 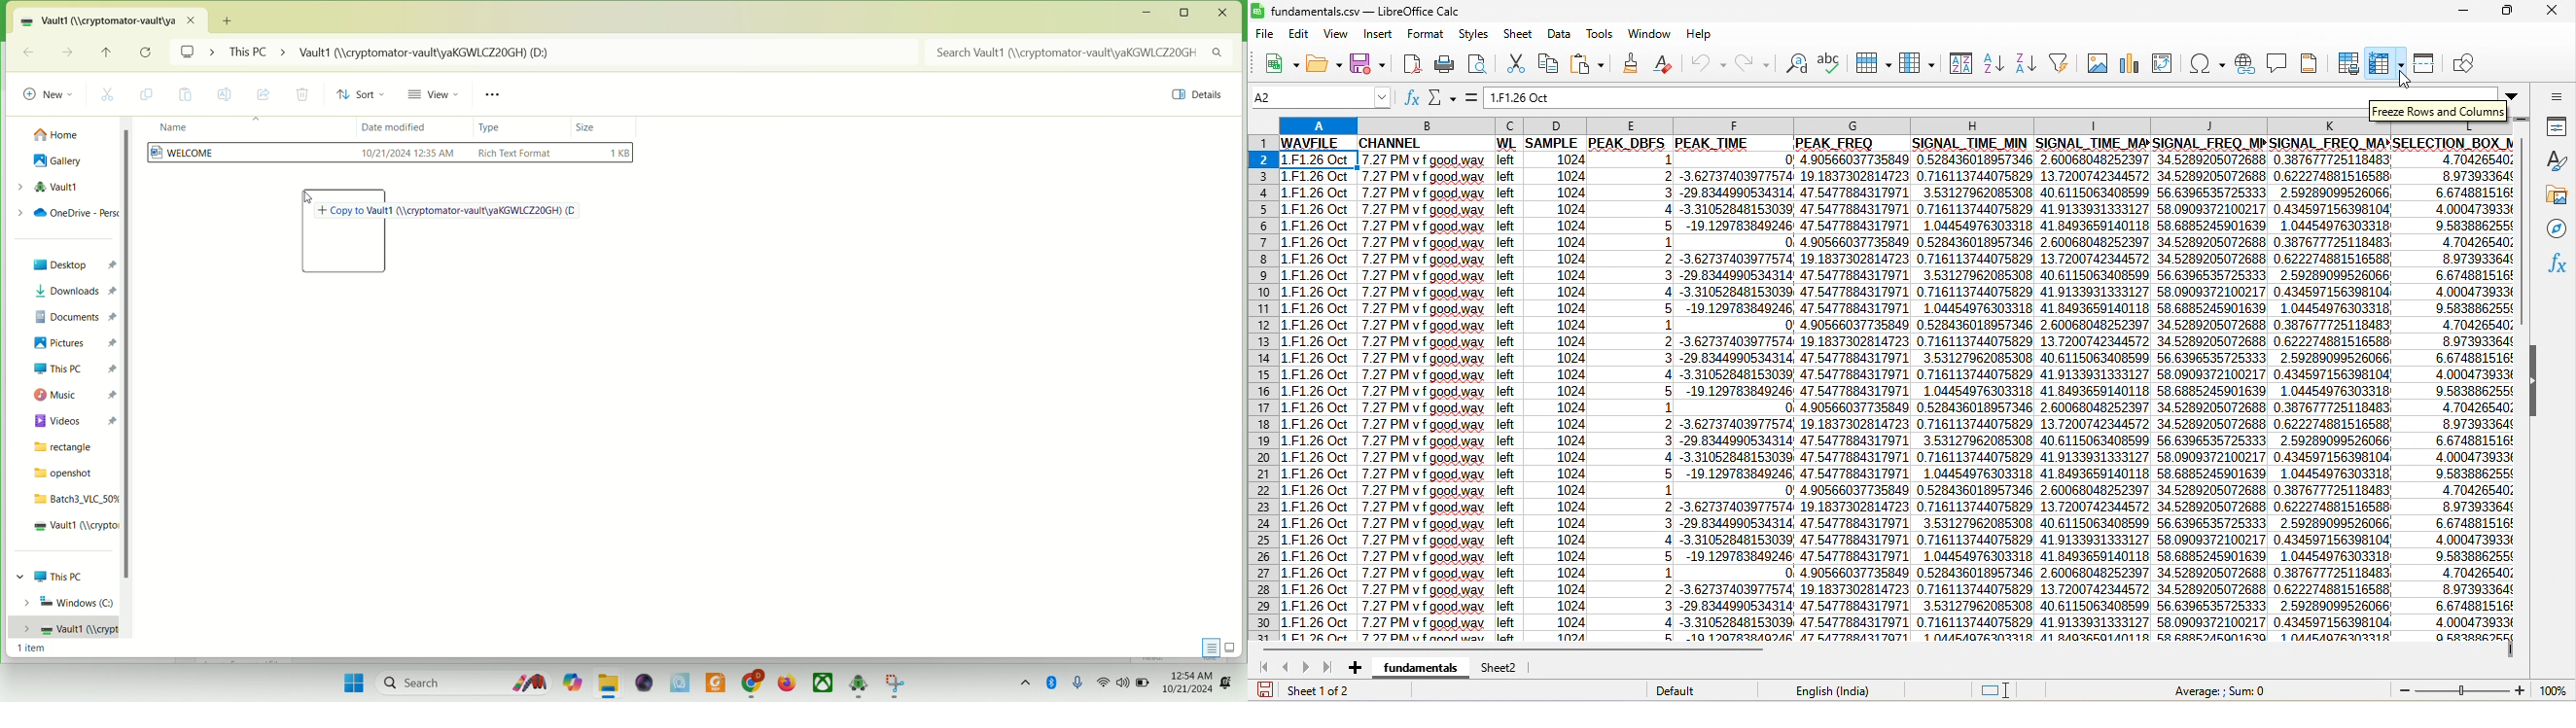 I want to click on properties, so click(x=2558, y=126).